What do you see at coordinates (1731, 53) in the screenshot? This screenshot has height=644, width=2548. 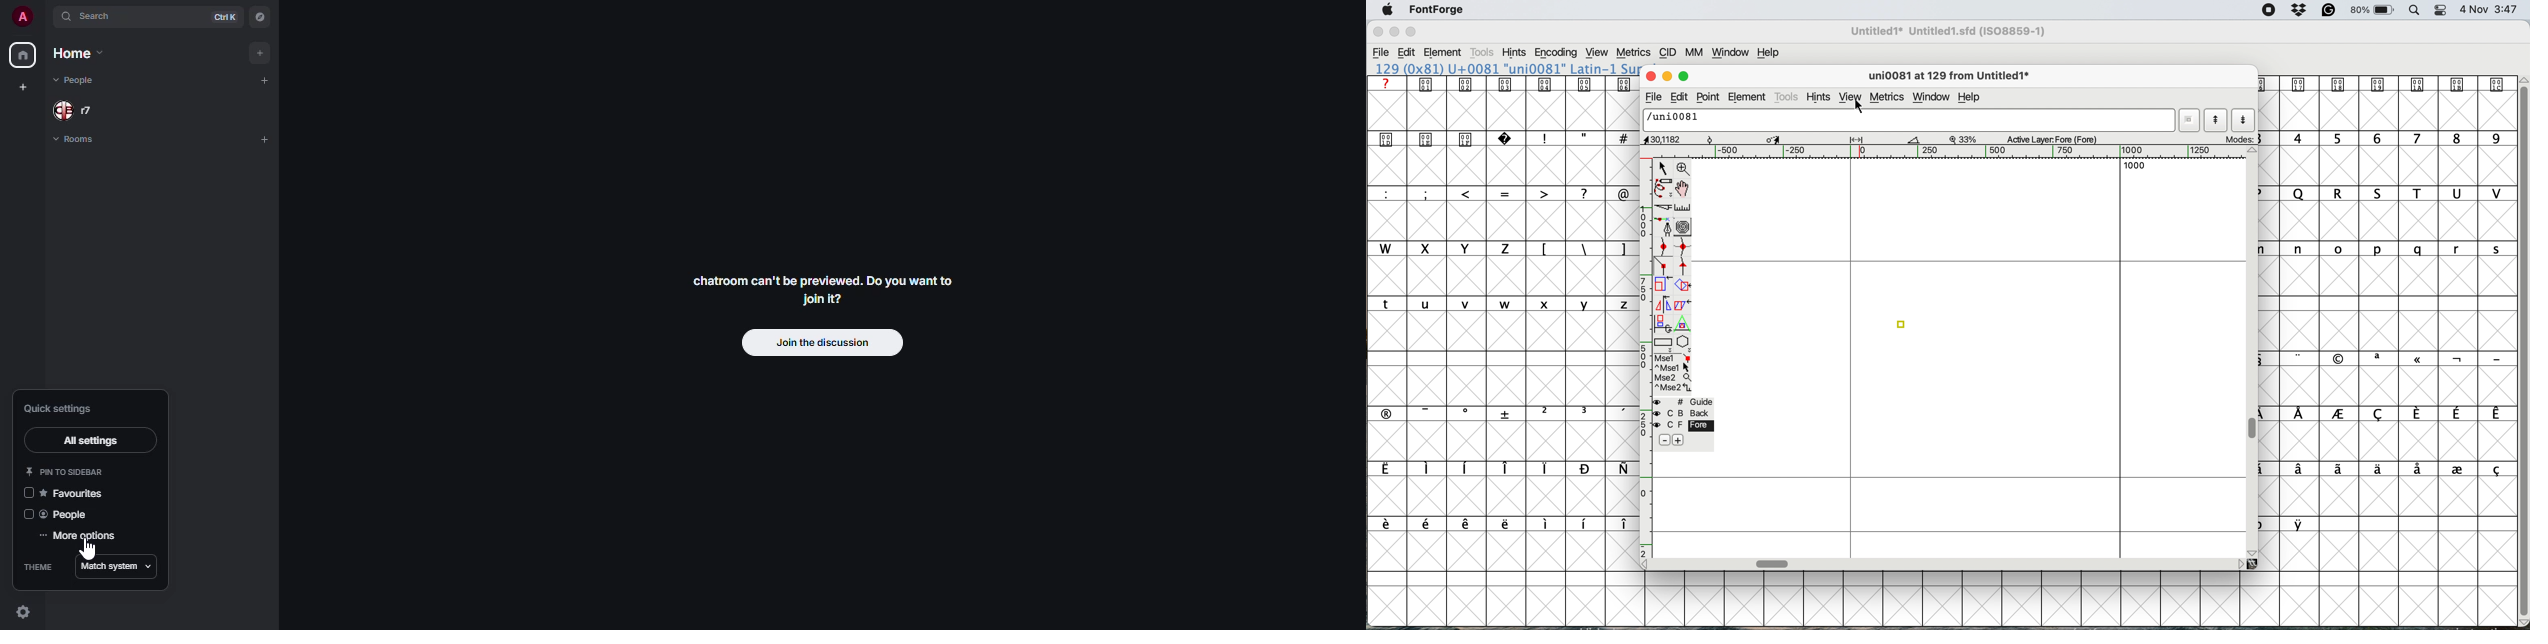 I see `Window` at bounding box center [1731, 53].